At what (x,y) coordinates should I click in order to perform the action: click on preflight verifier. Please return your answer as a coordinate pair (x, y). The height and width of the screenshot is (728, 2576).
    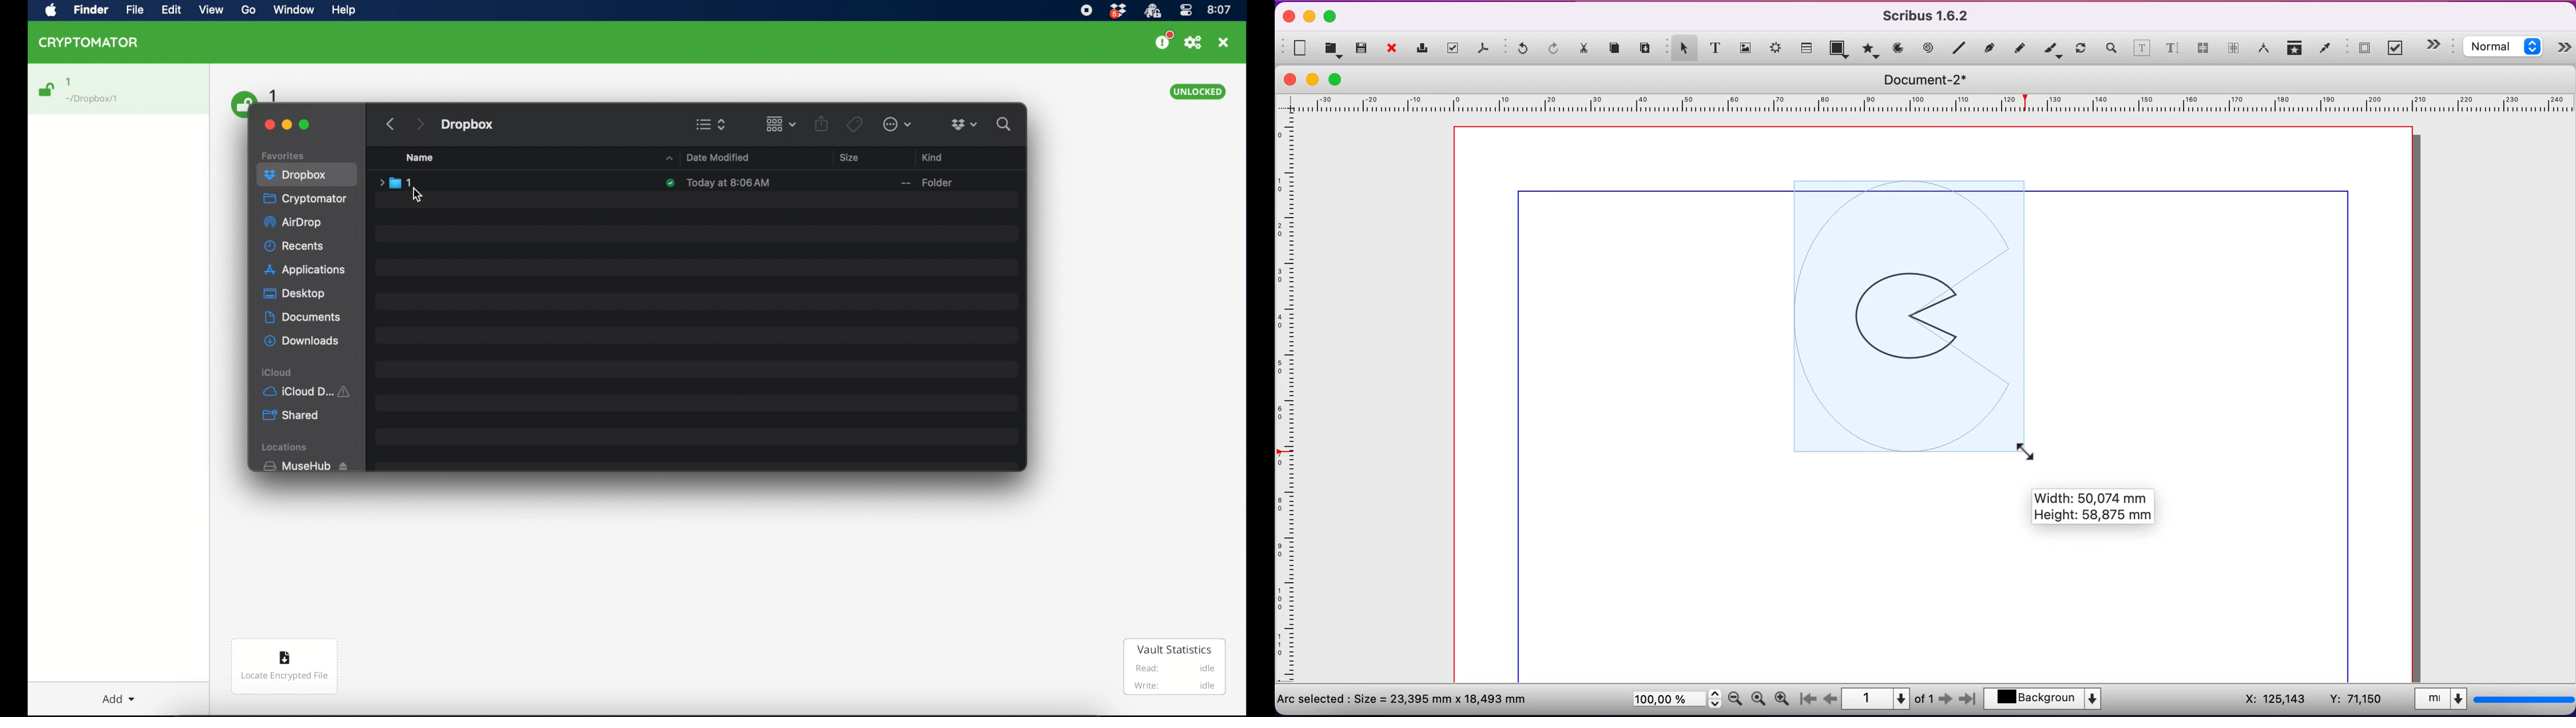
    Looking at the image, I should click on (1455, 48).